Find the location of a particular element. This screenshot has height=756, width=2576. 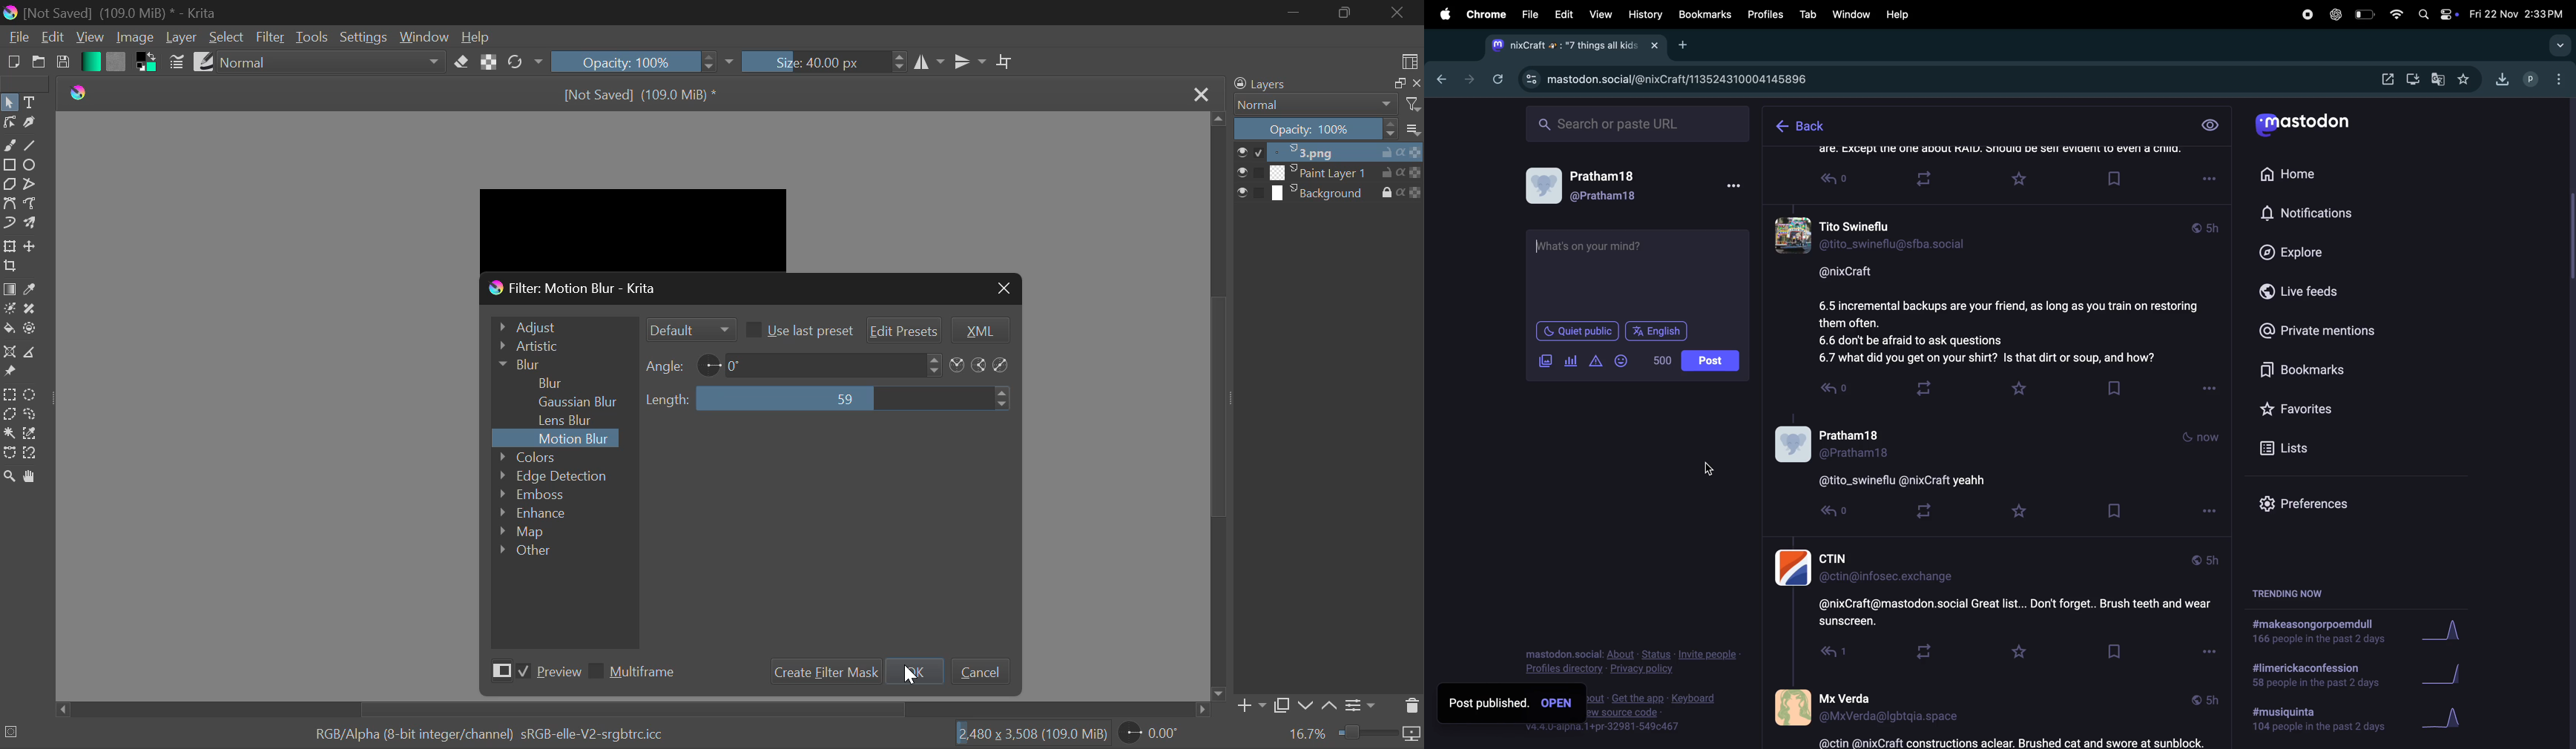

[Not Saved] (109.0 MiB) * - Krita is located at coordinates (126, 12).